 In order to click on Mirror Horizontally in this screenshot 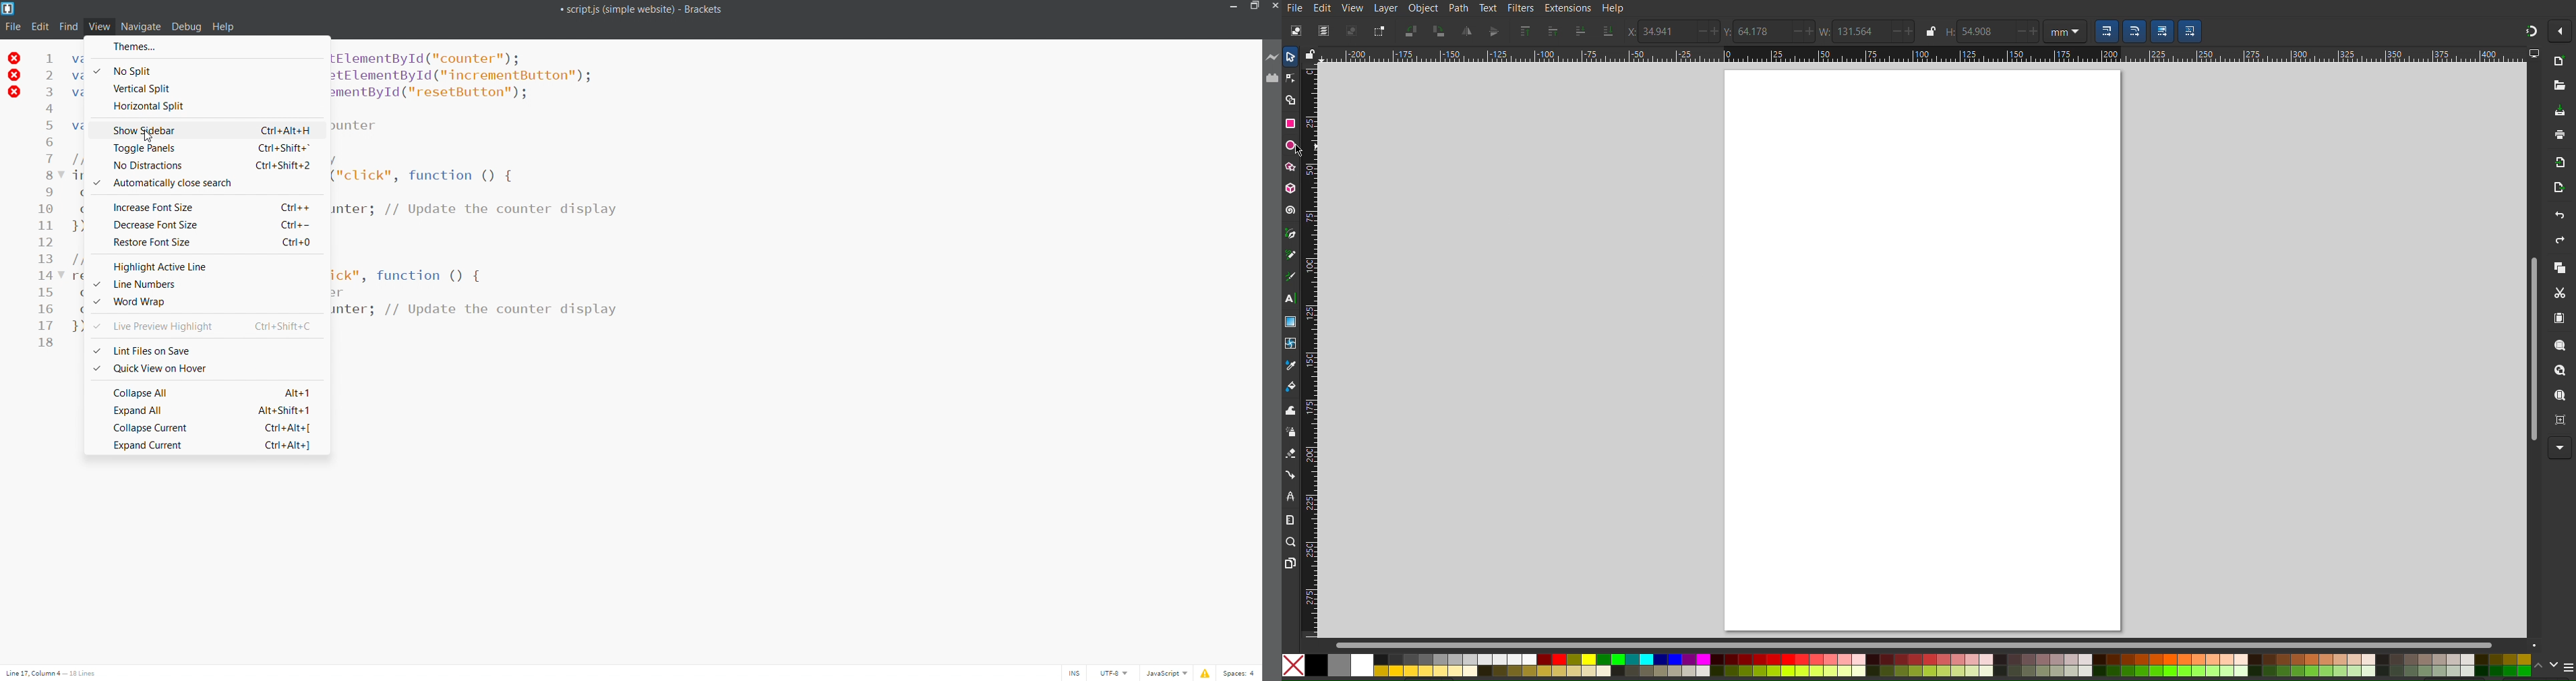, I will do `click(1493, 31)`.